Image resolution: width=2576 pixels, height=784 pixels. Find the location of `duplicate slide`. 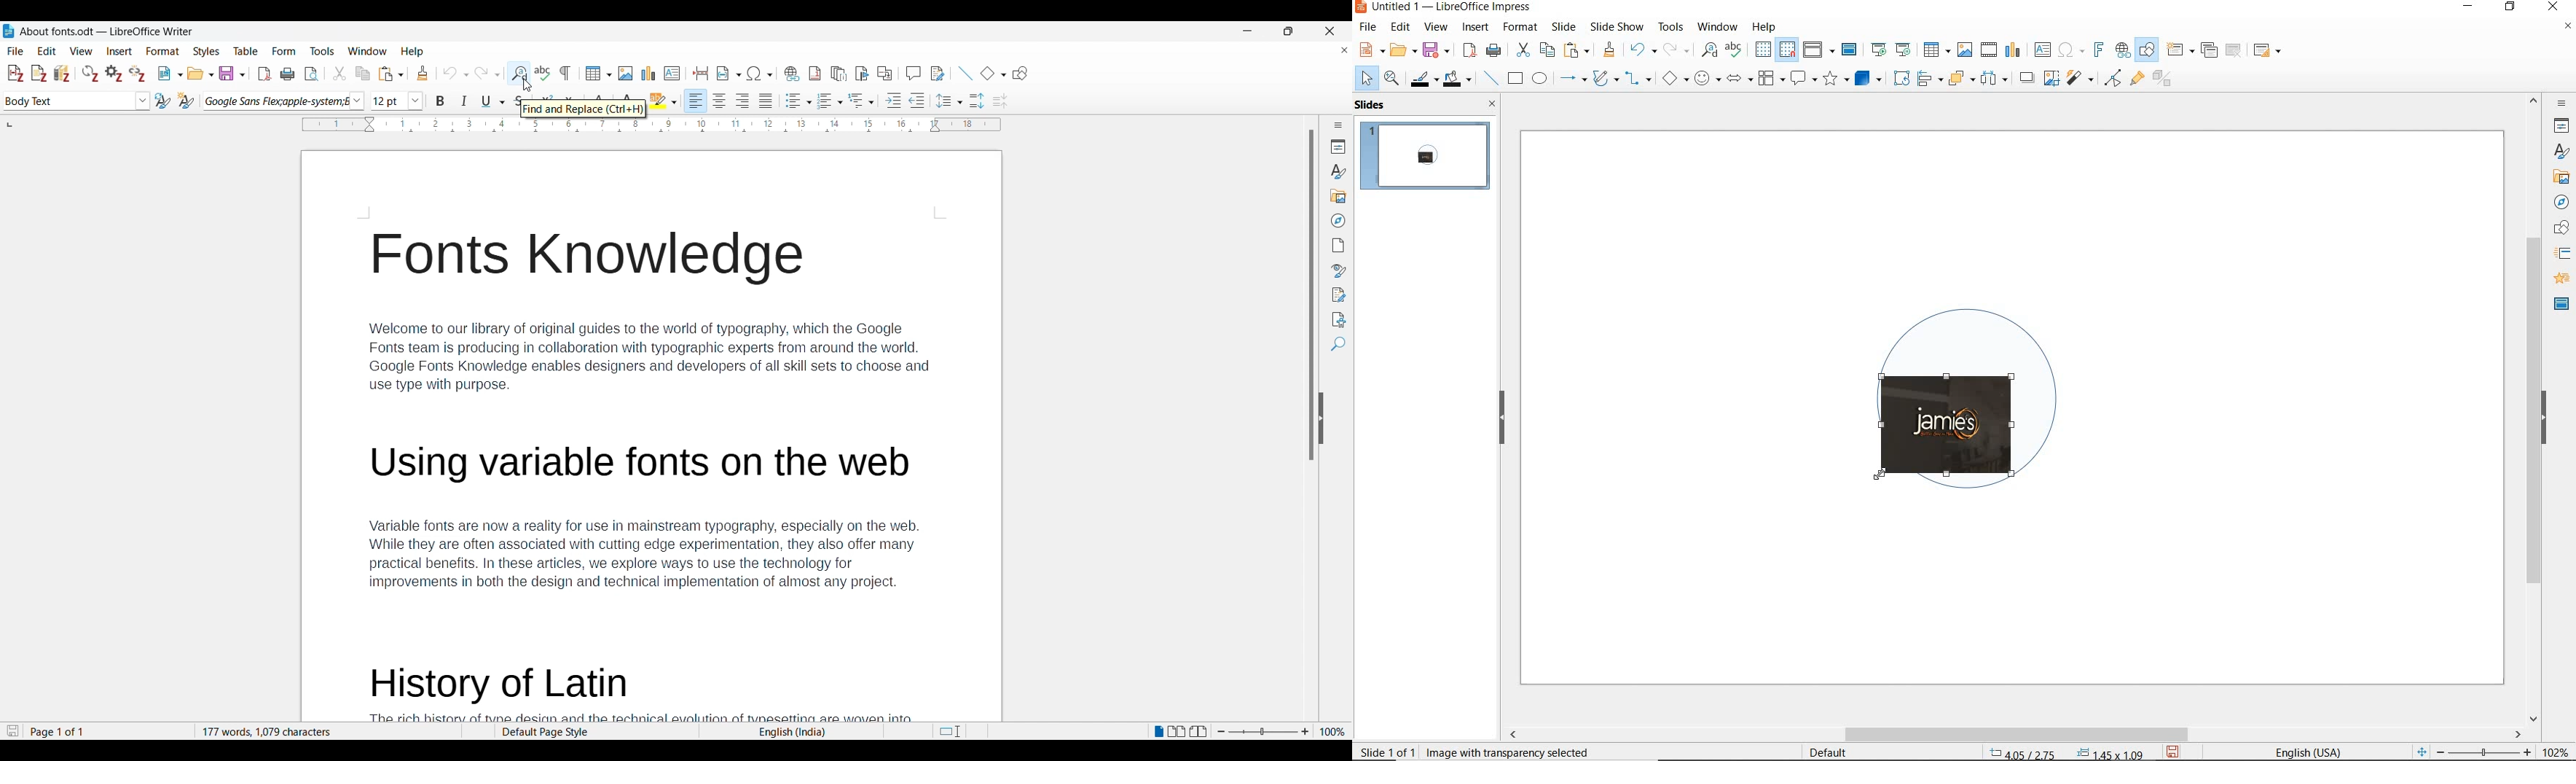

duplicate slide is located at coordinates (2209, 50).